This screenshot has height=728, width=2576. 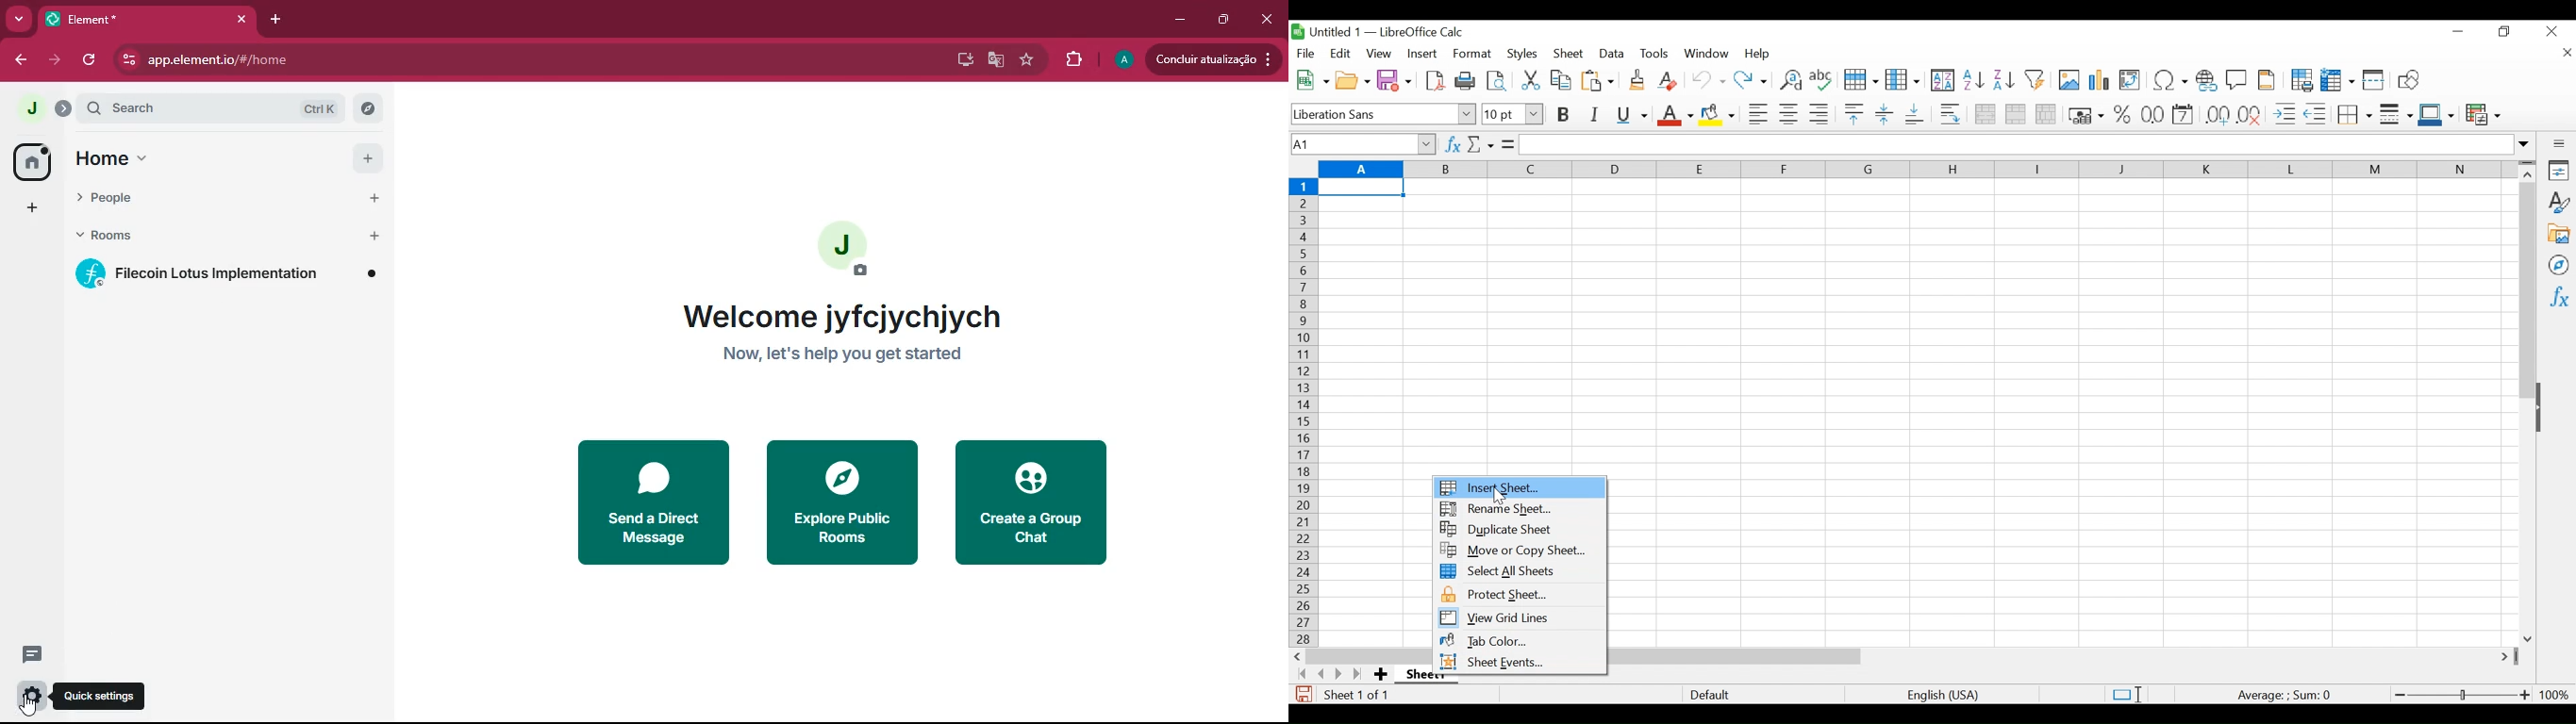 I want to click on Background Color, so click(x=1718, y=117).